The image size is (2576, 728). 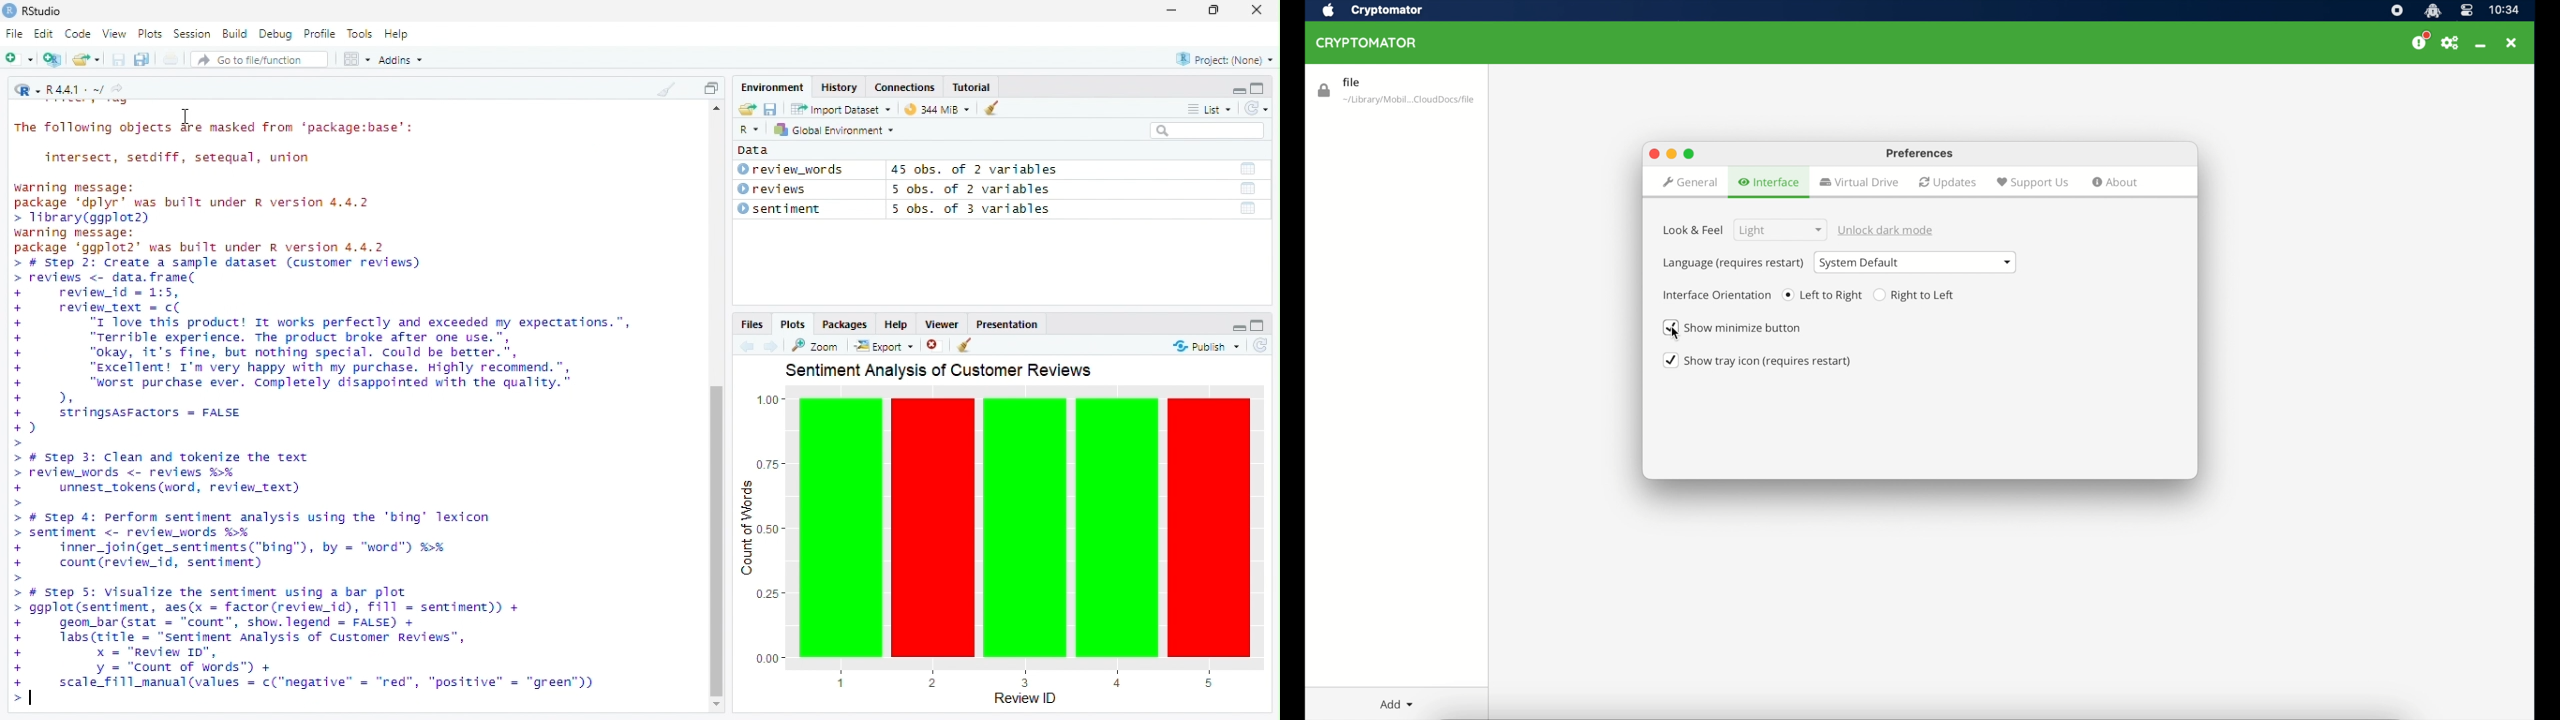 What do you see at coordinates (1257, 88) in the screenshot?
I see `Maximize` at bounding box center [1257, 88].